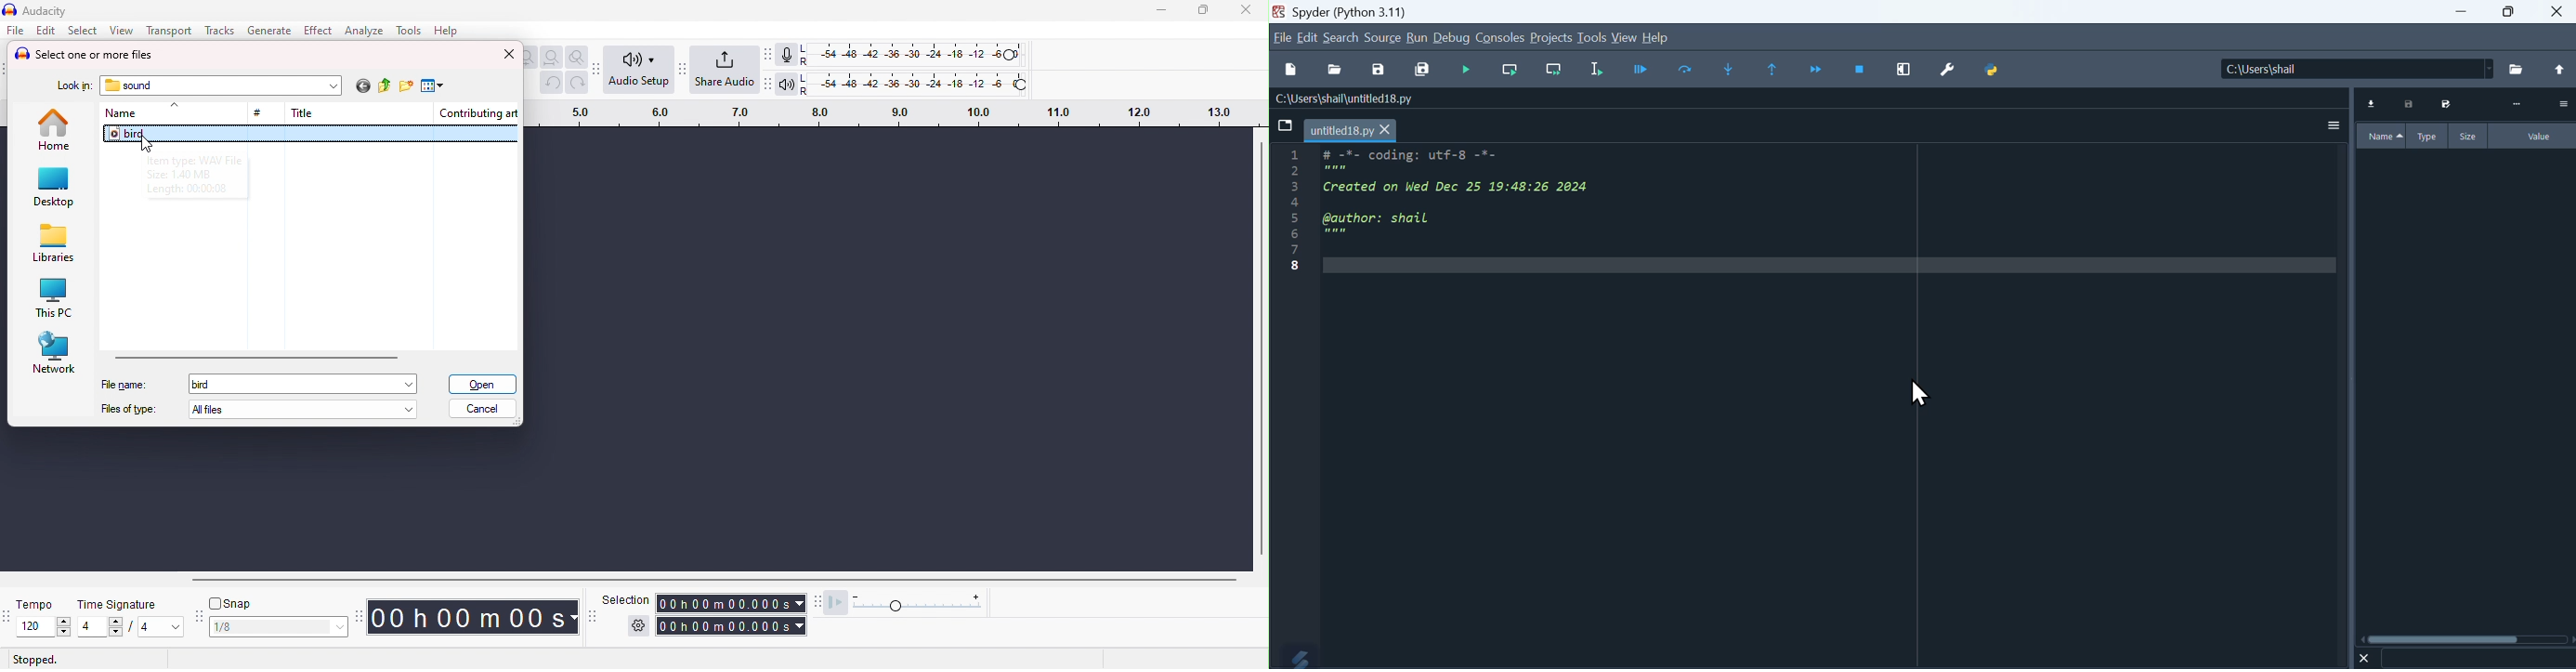 This screenshot has width=2576, height=672. Describe the element at coordinates (122, 605) in the screenshot. I see `time signature` at that location.